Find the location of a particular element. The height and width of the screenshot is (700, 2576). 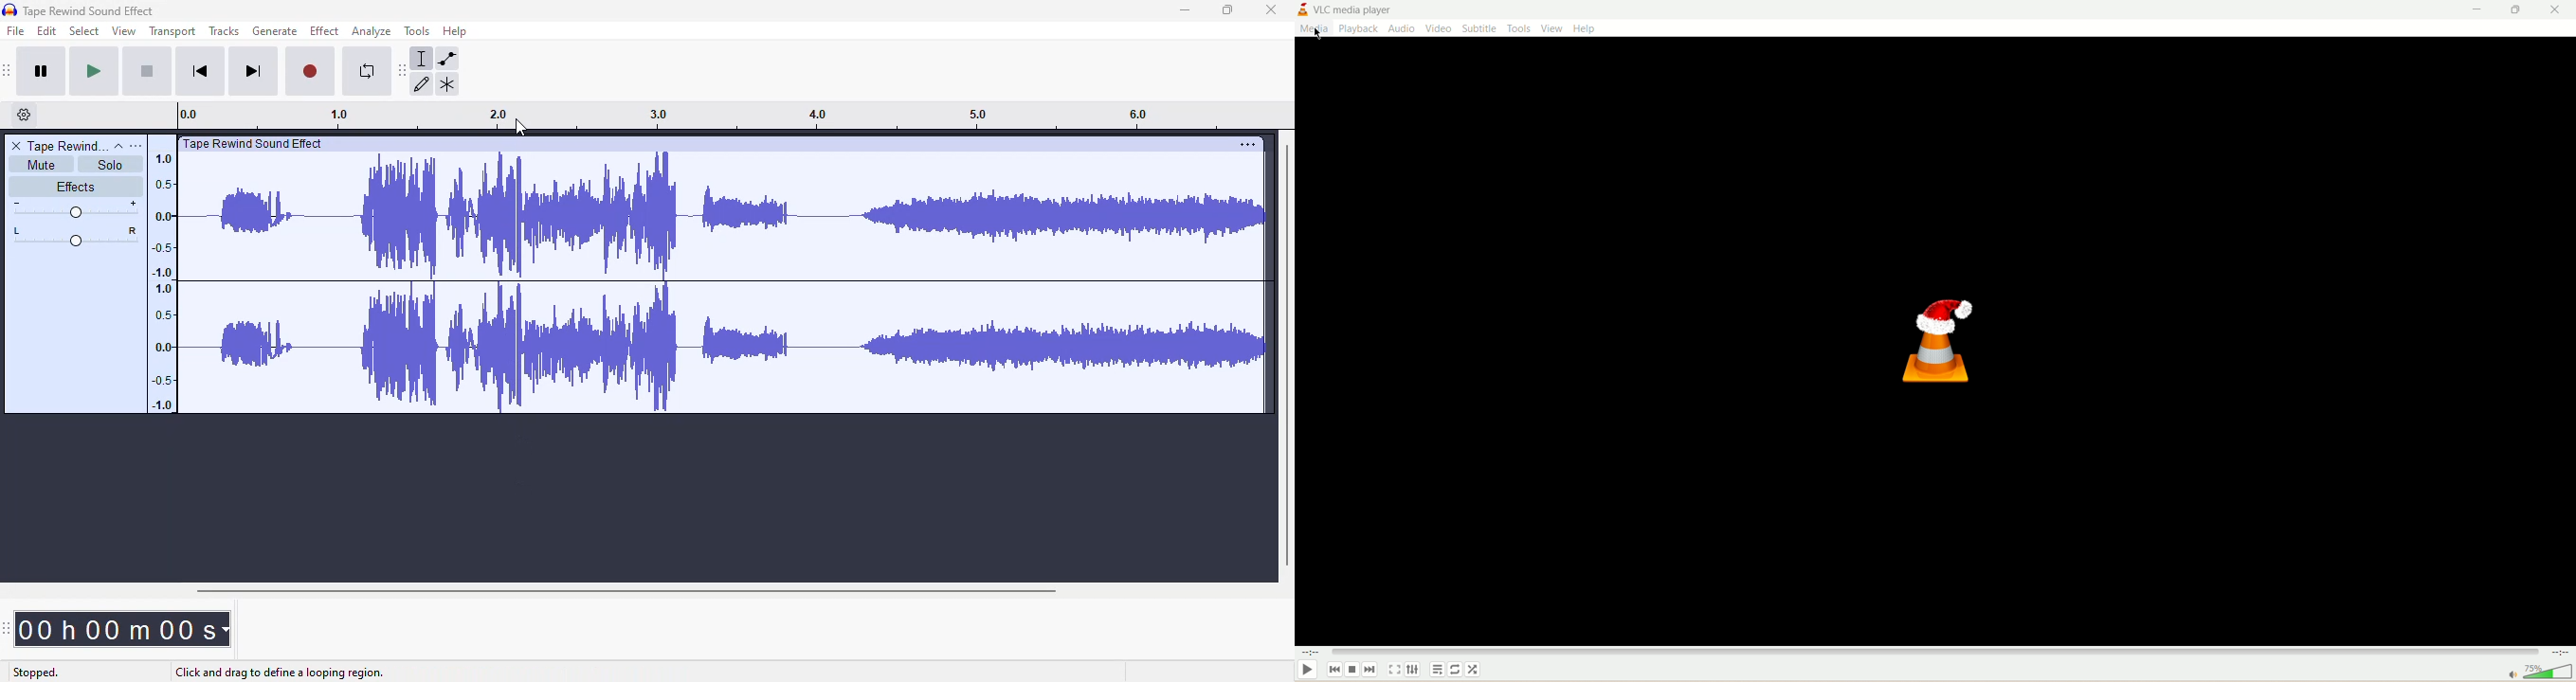

tools is located at coordinates (418, 30).